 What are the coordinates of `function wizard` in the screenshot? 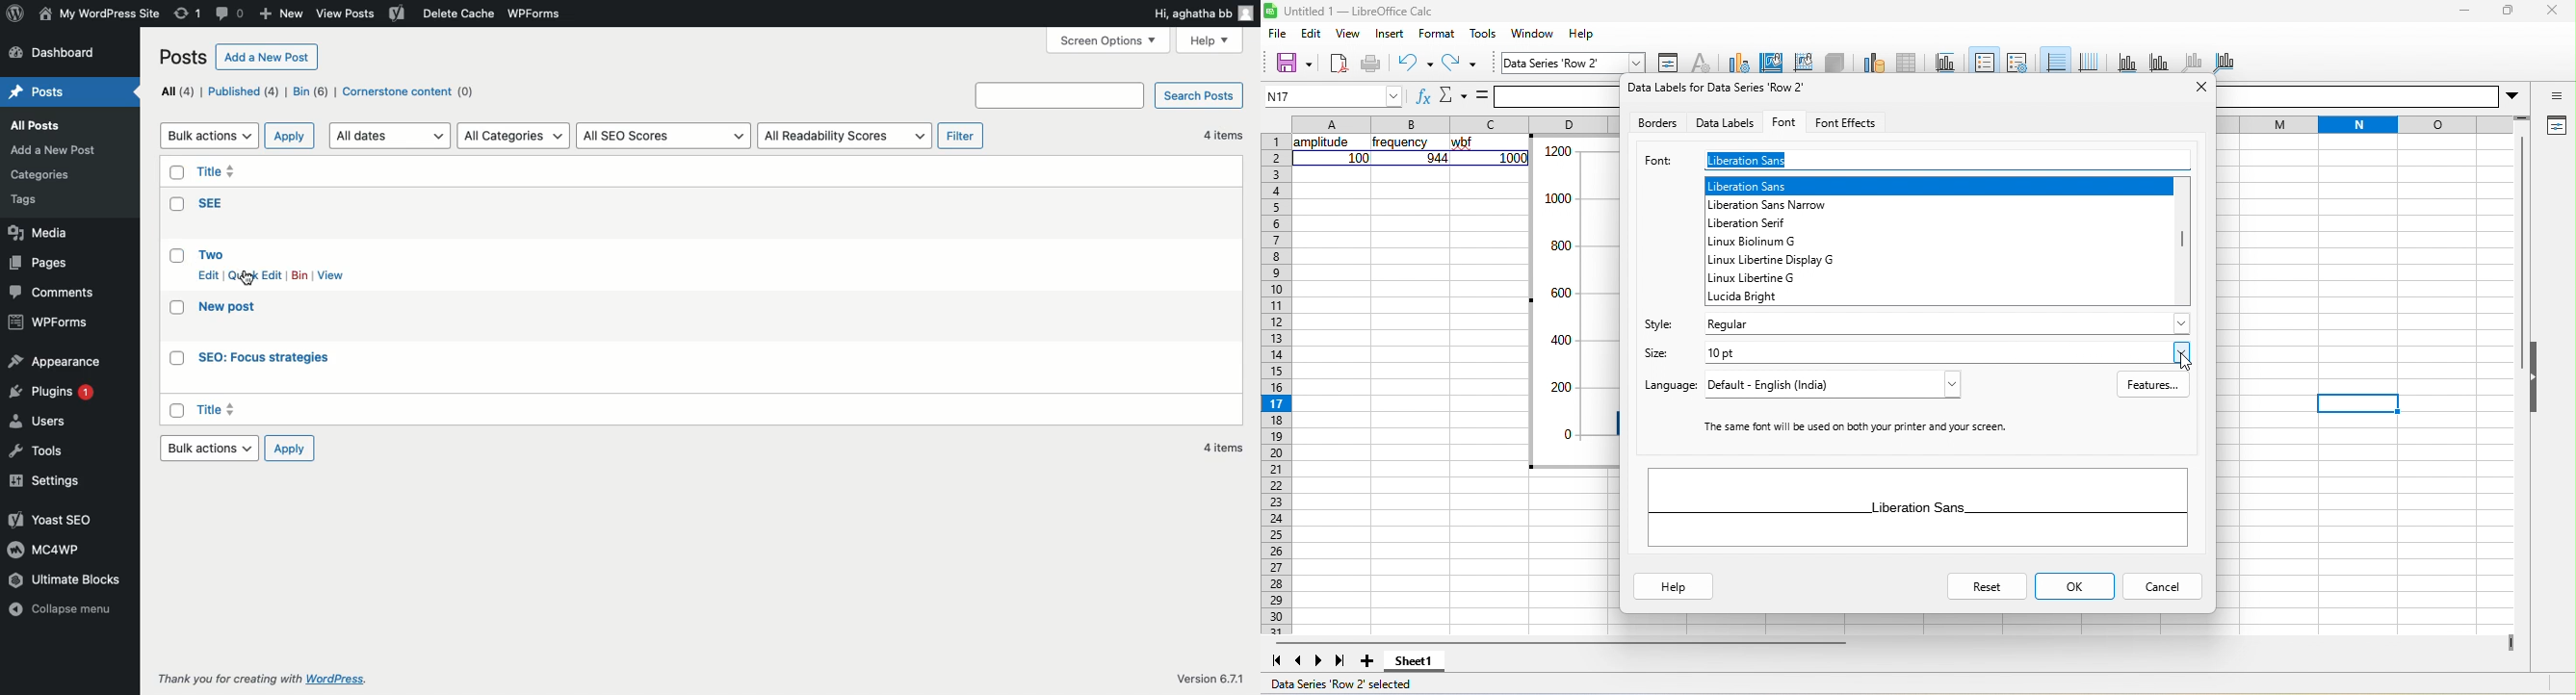 It's located at (1418, 95).